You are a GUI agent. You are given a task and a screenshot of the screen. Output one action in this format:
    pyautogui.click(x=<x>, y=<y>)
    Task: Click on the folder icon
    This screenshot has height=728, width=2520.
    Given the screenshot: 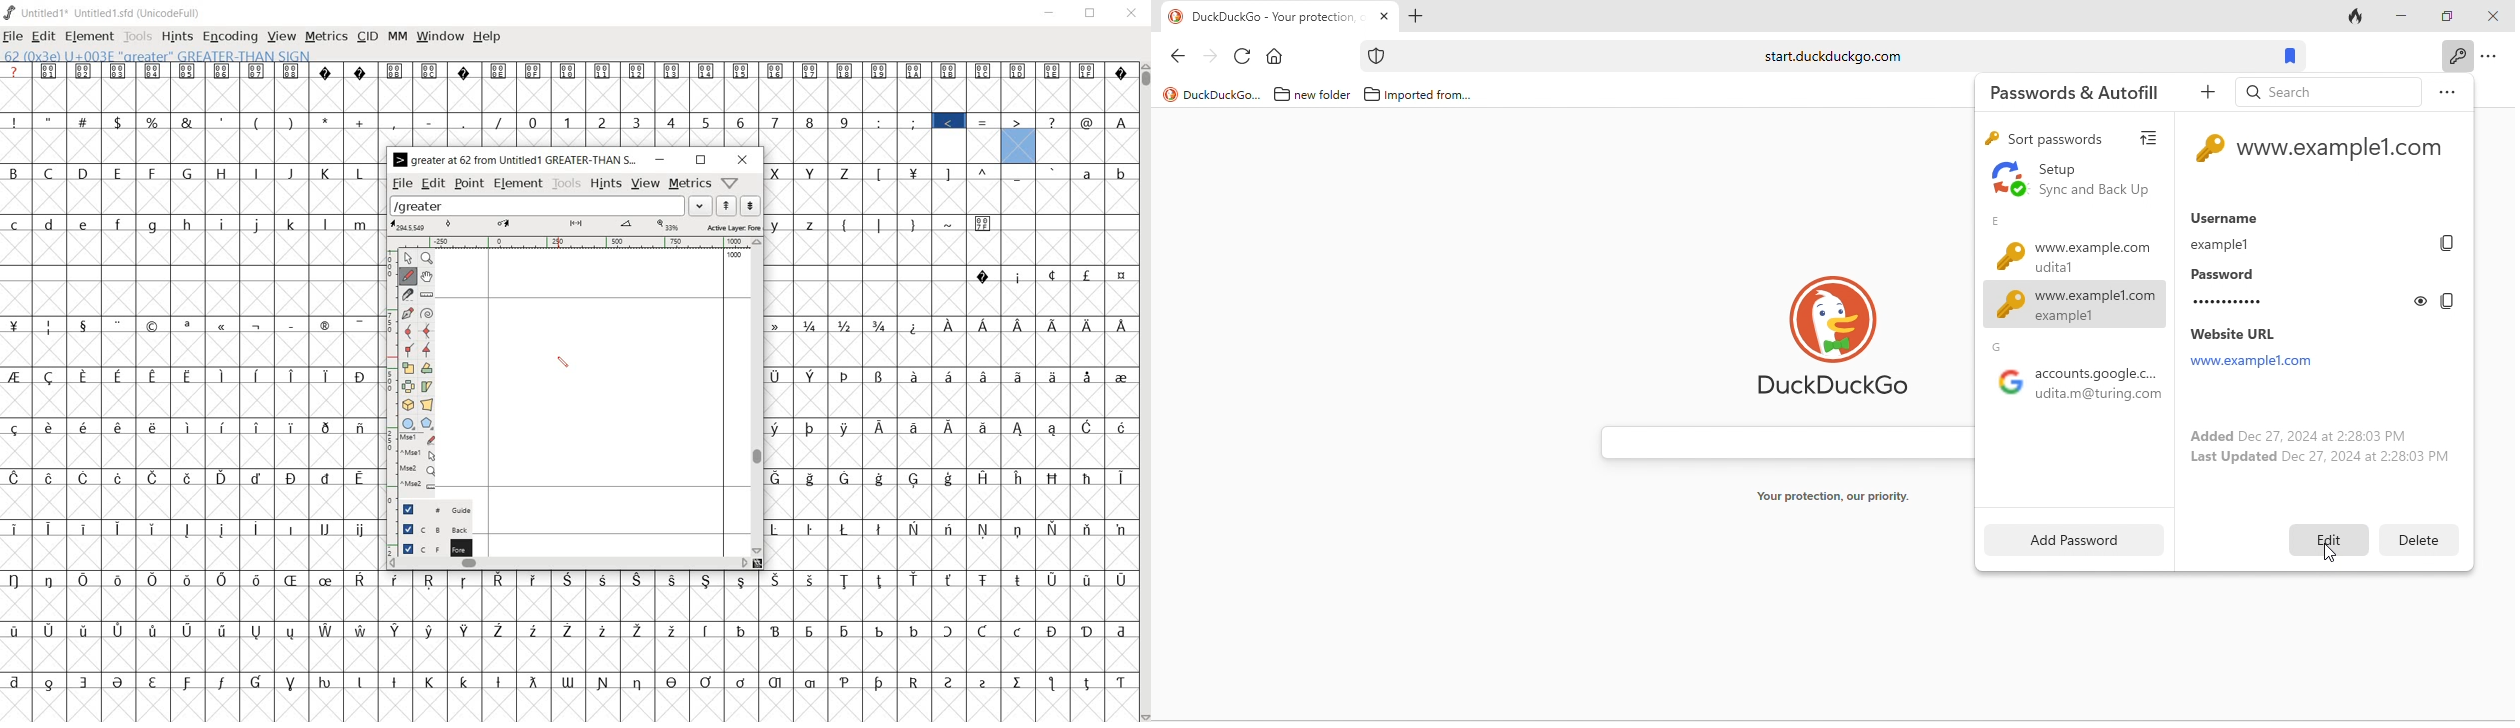 What is the action you would take?
    pyautogui.click(x=1372, y=94)
    